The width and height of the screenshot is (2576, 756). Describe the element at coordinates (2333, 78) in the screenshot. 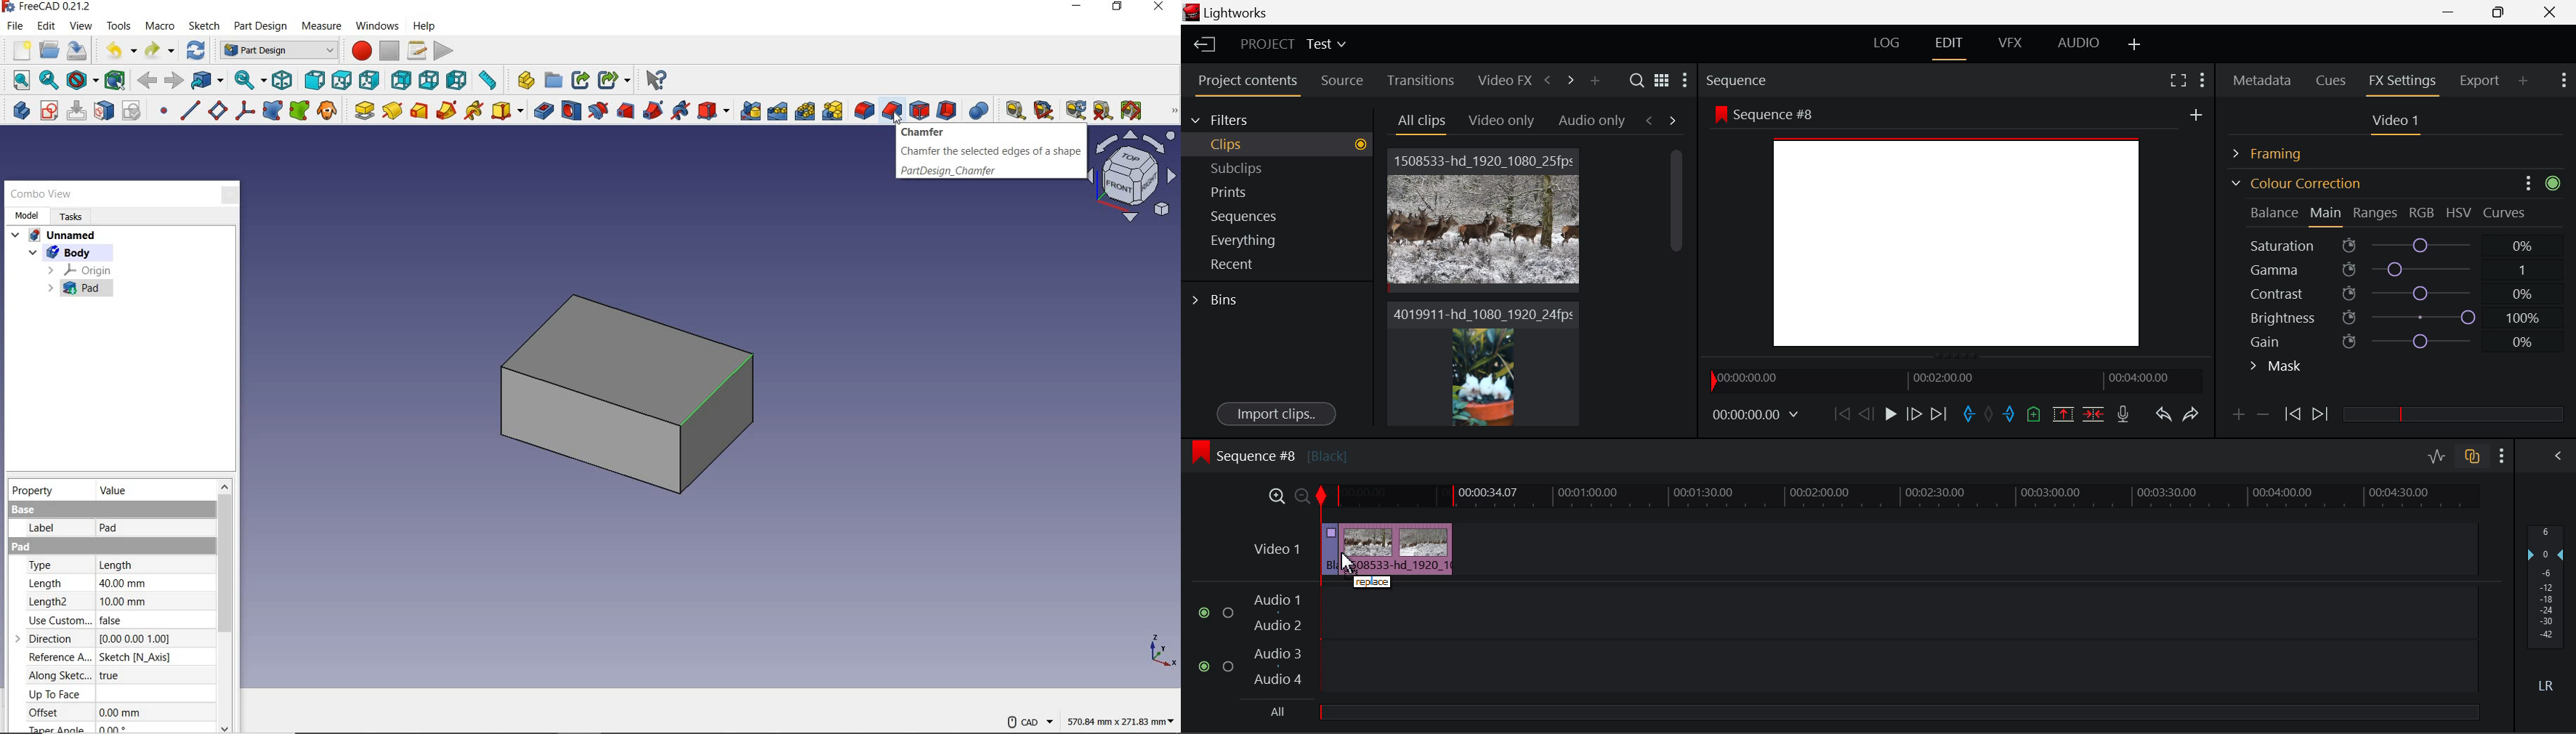

I see `Cues Panel` at that location.